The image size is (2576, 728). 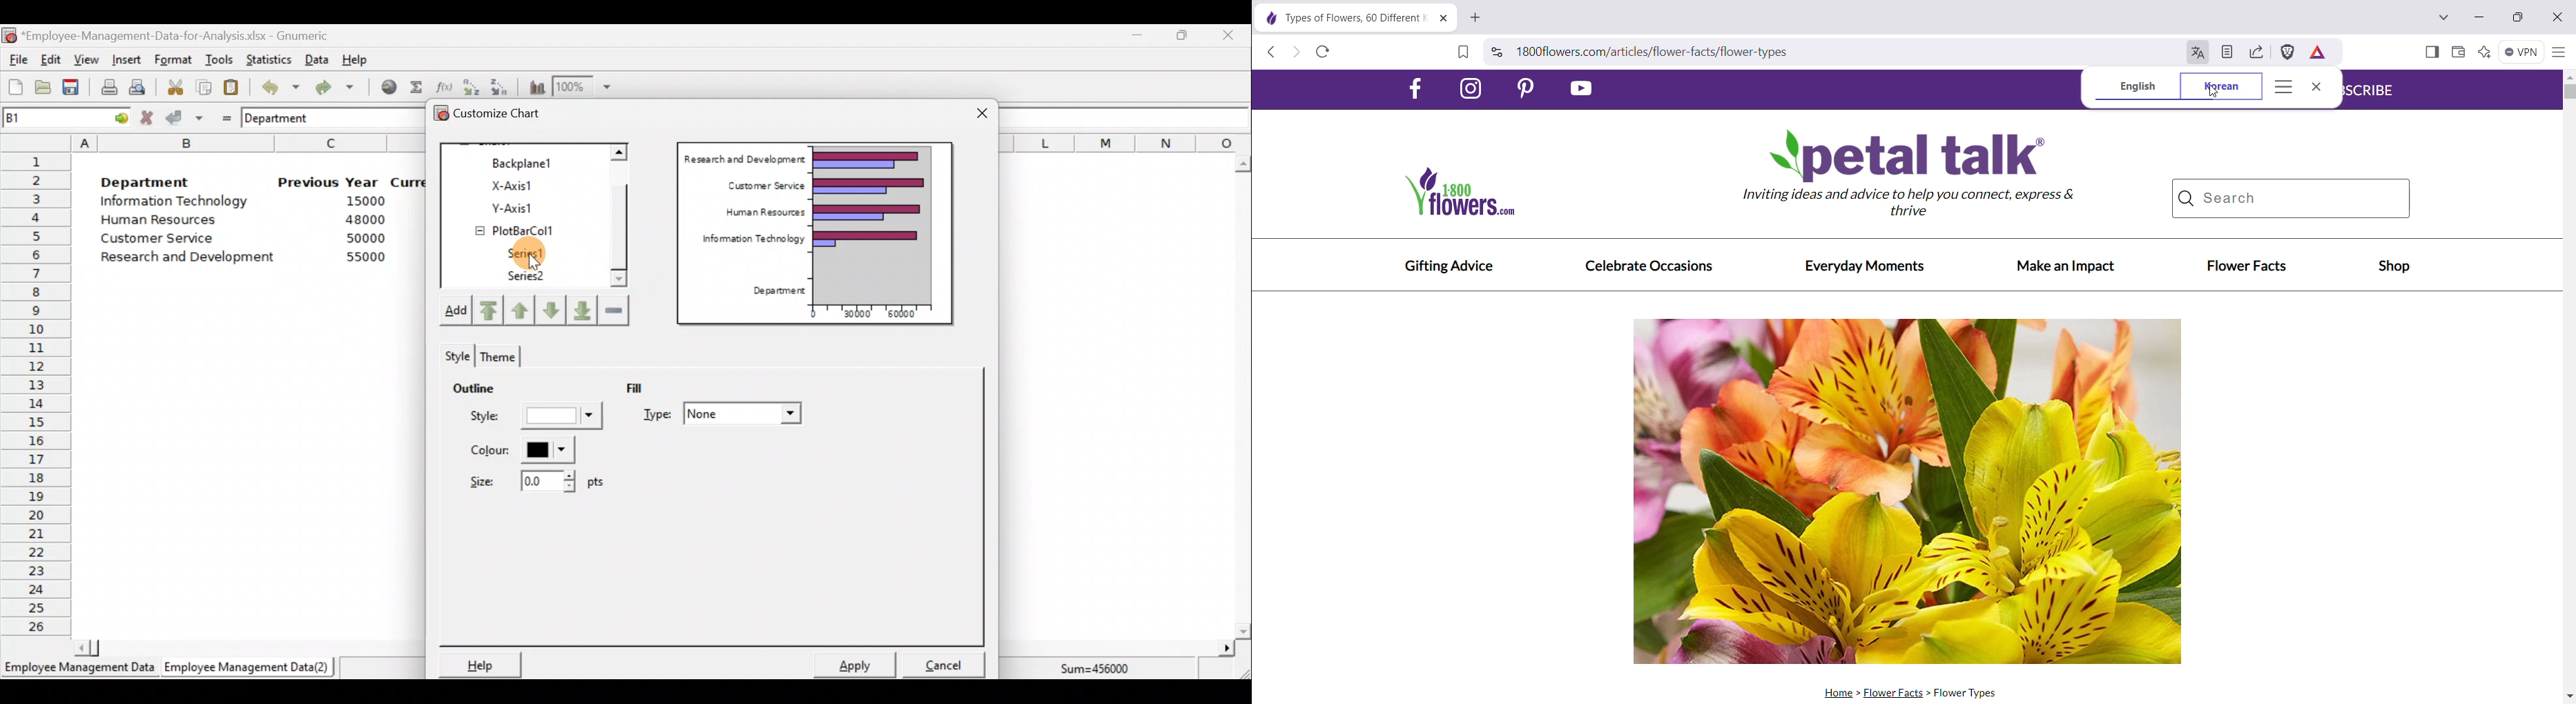 What do you see at coordinates (43, 117) in the screenshot?
I see `Cell name B1` at bounding box center [43, 117].